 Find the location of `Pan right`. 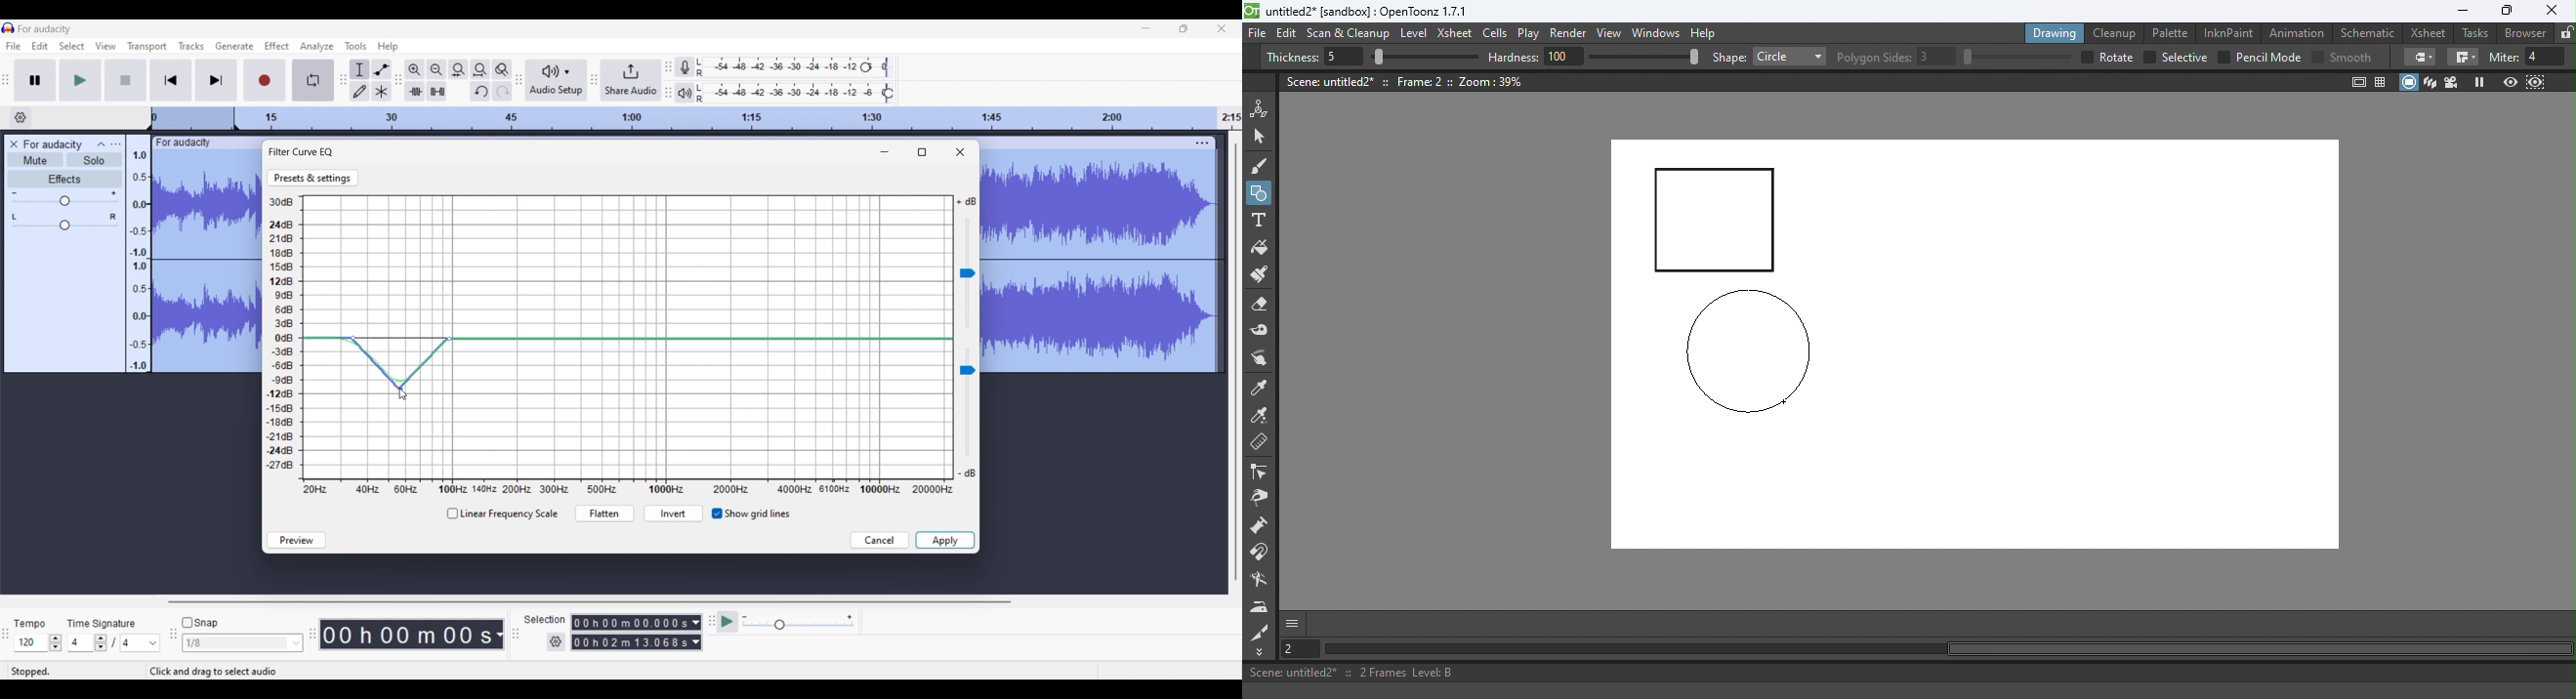

Pan right is located at coordinates (113, 217).